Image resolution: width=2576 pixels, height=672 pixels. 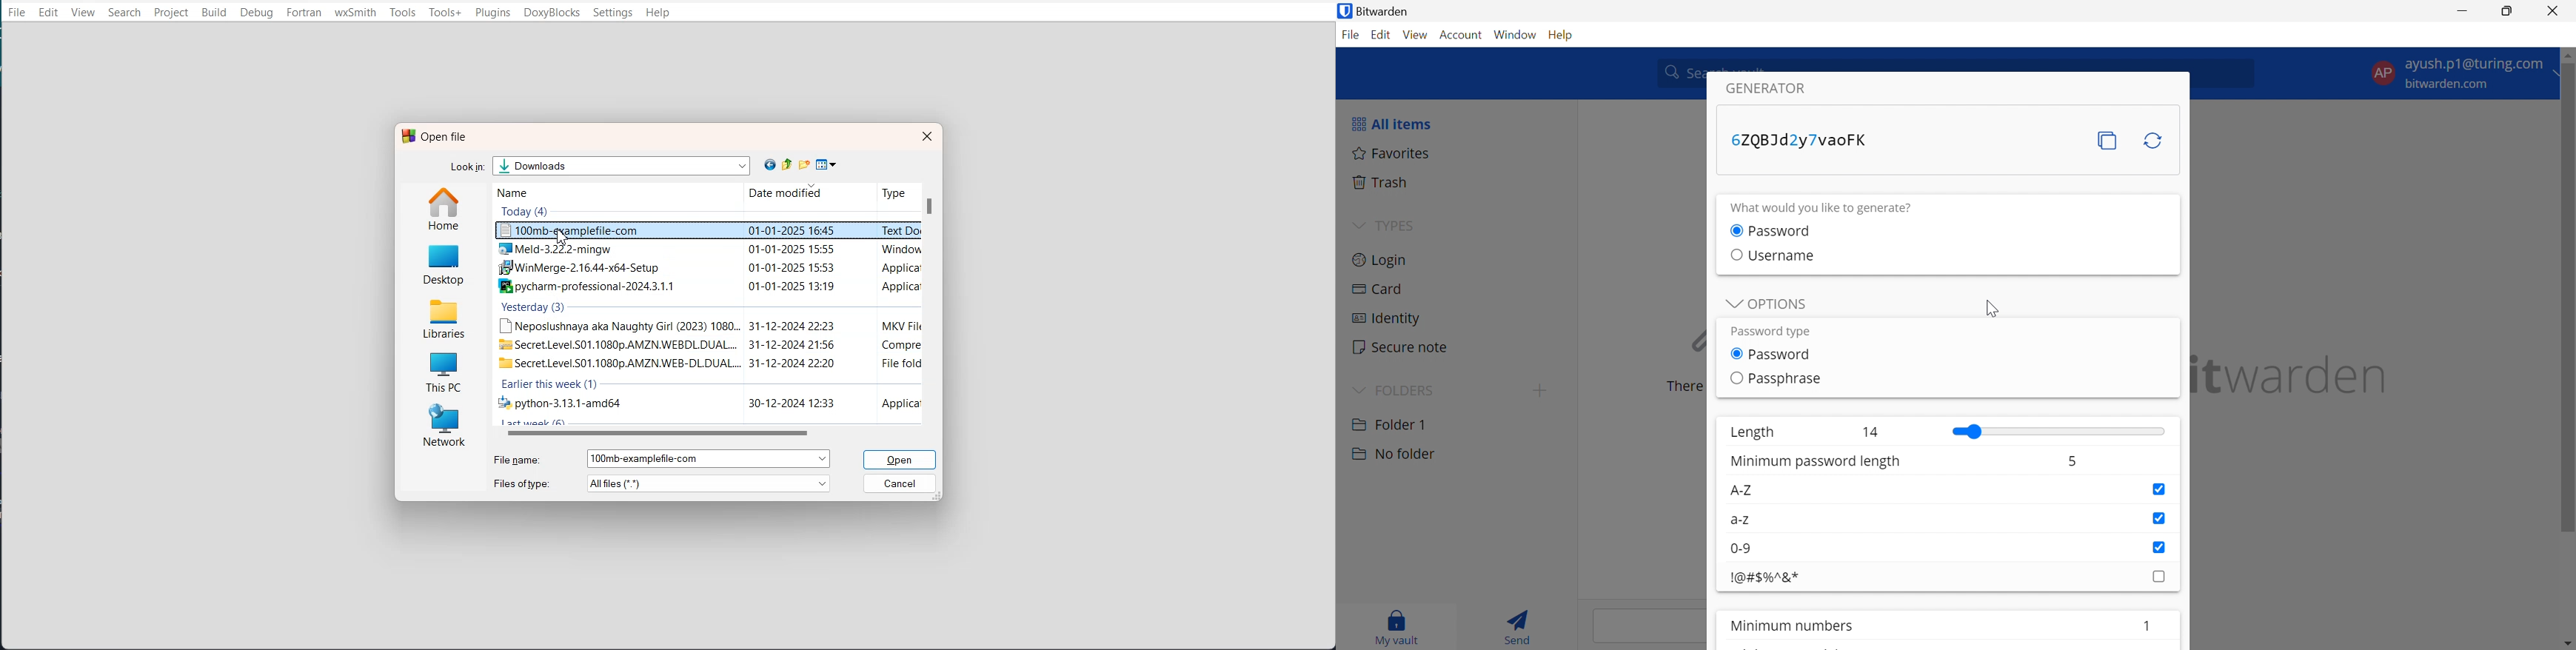 I want to click on Plugins, so click(x=492, y=13).